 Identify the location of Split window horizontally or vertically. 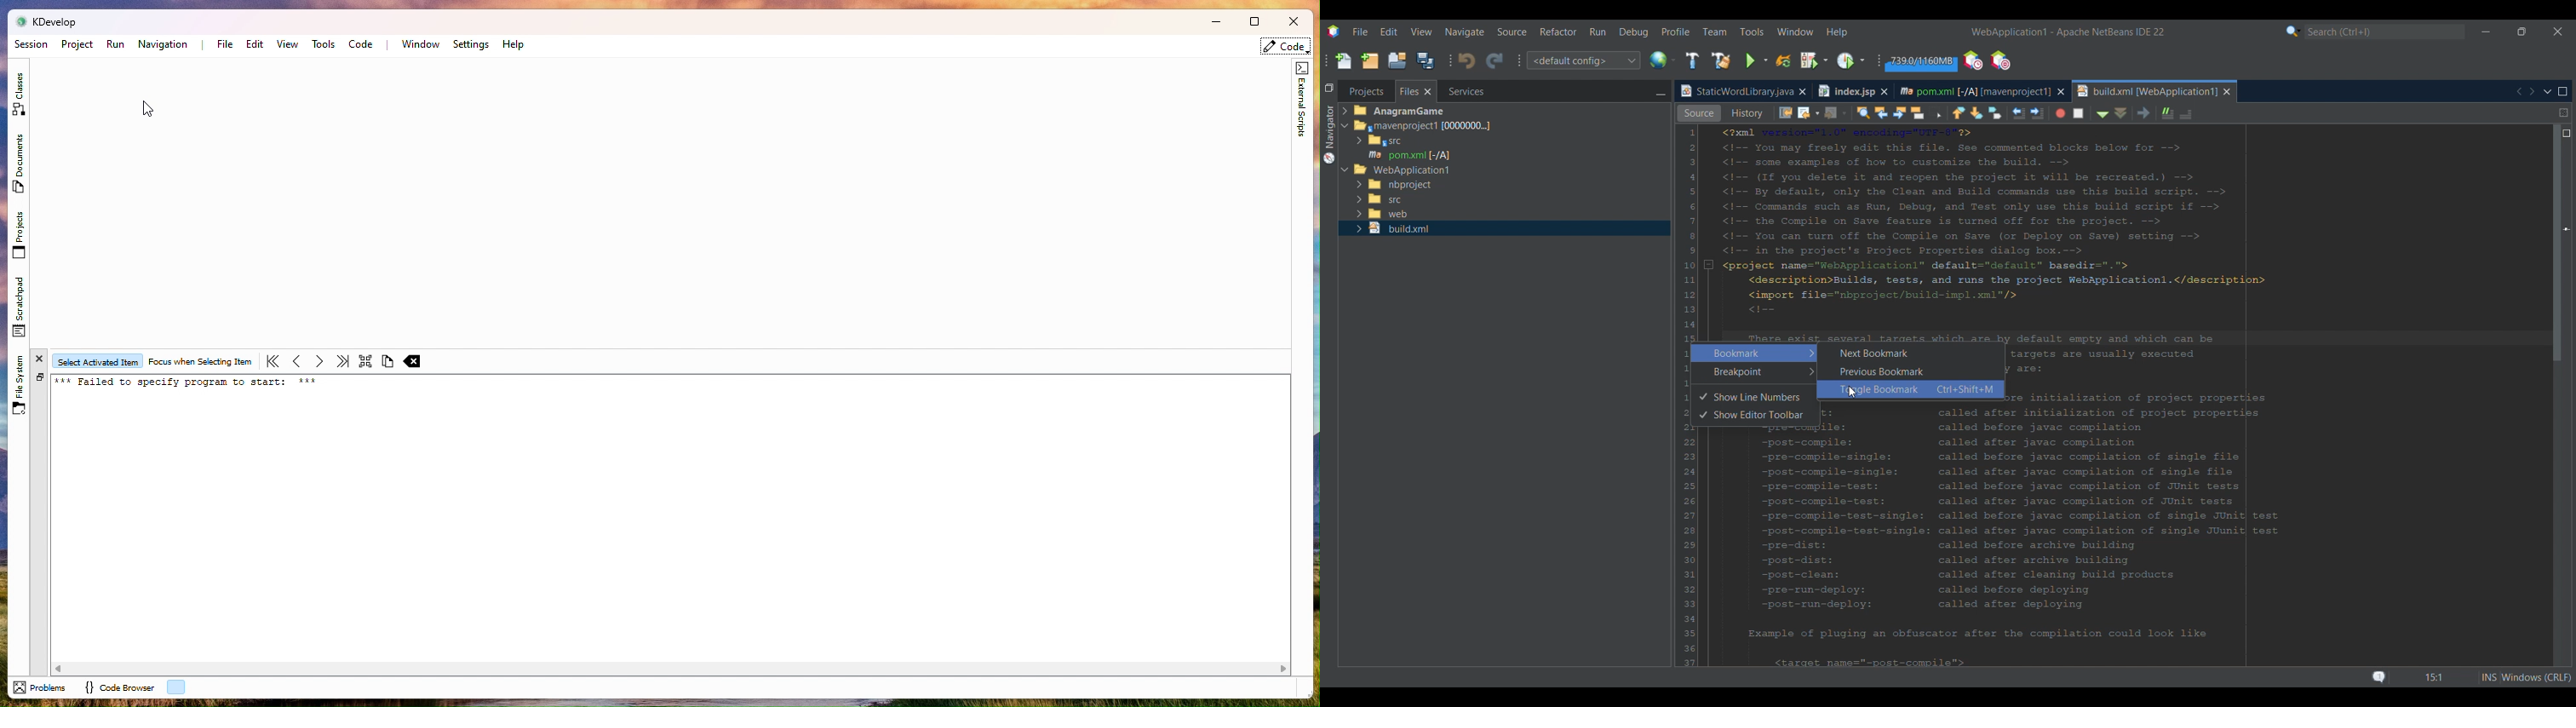
(2564, 113).